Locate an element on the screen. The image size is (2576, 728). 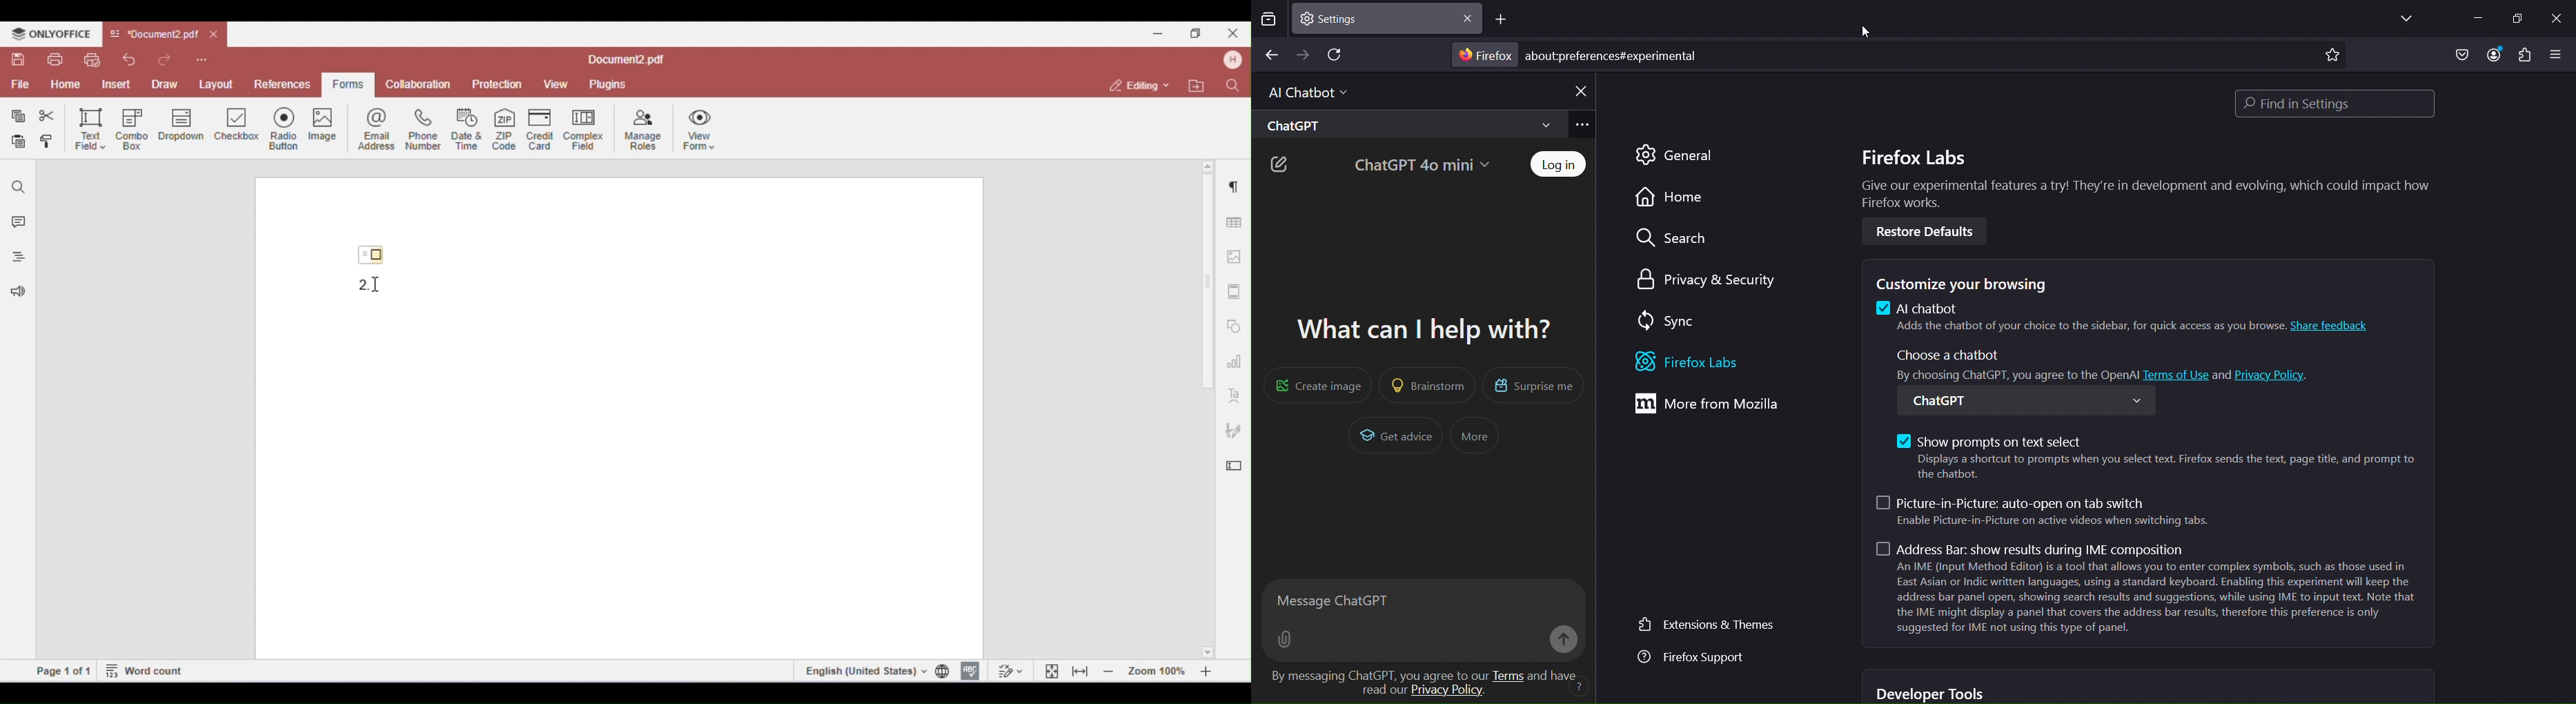
ChatGPT is located at coordinates (1404, 124).